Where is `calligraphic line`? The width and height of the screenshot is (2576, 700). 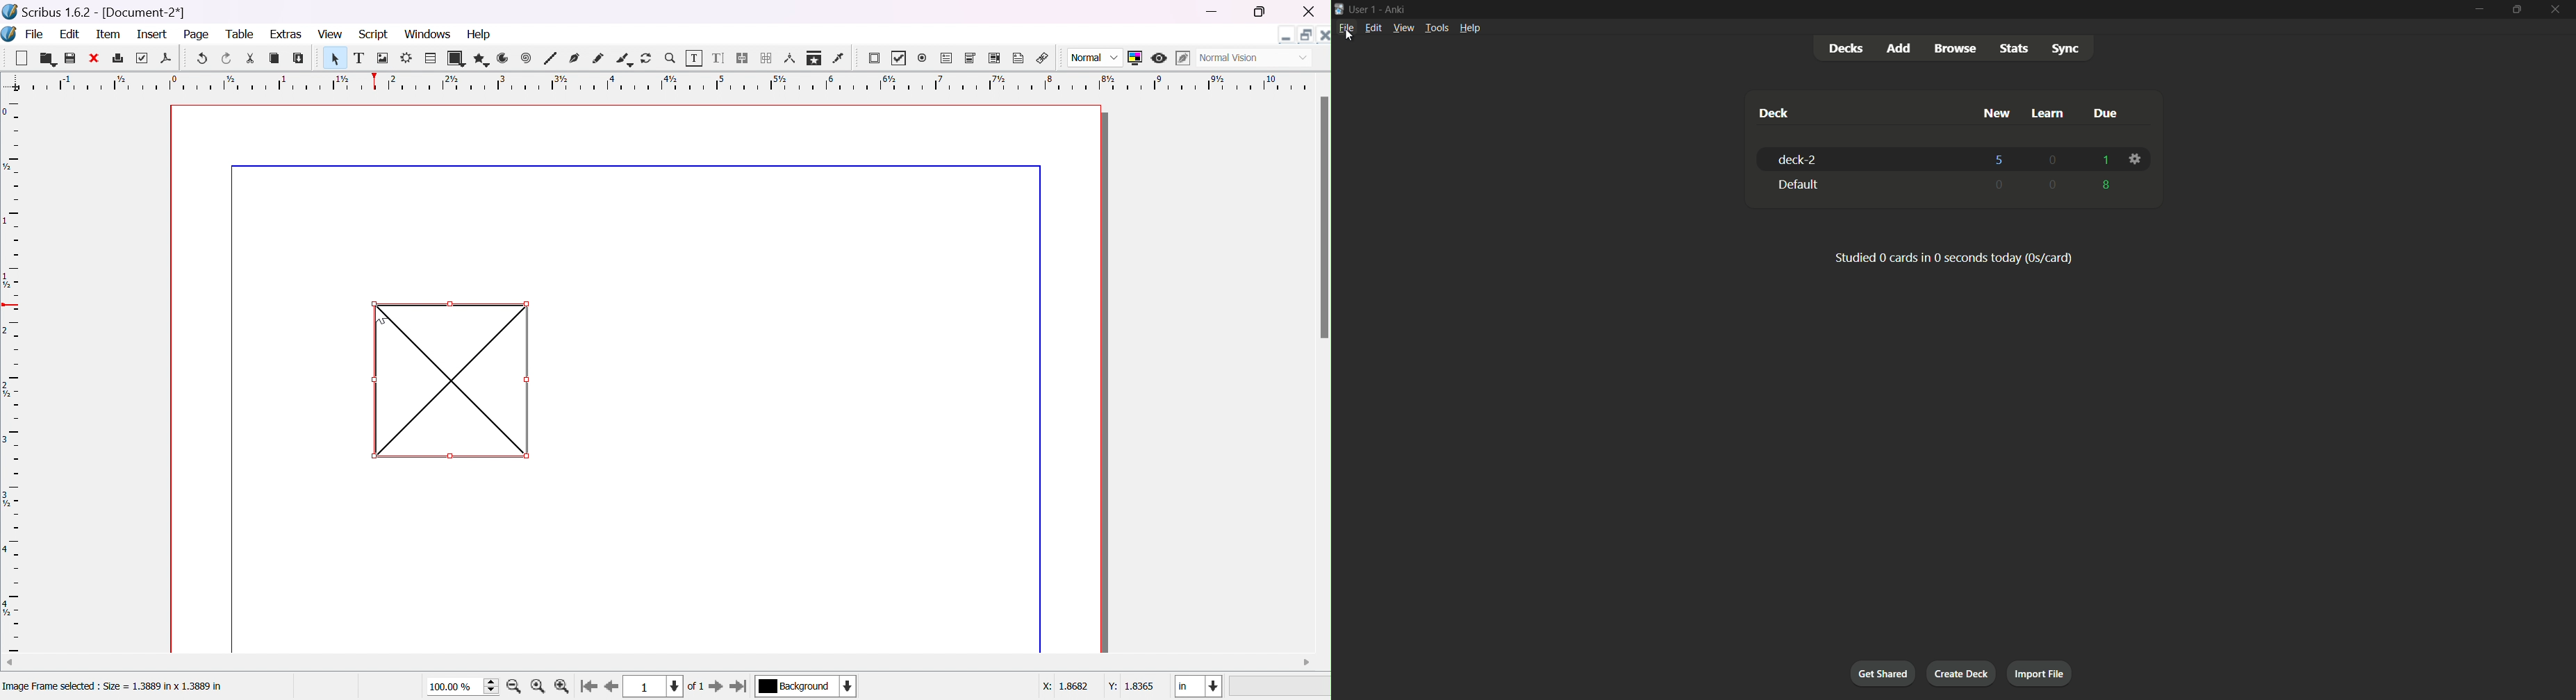 calligraphic line is located at coordinates (623, 57).